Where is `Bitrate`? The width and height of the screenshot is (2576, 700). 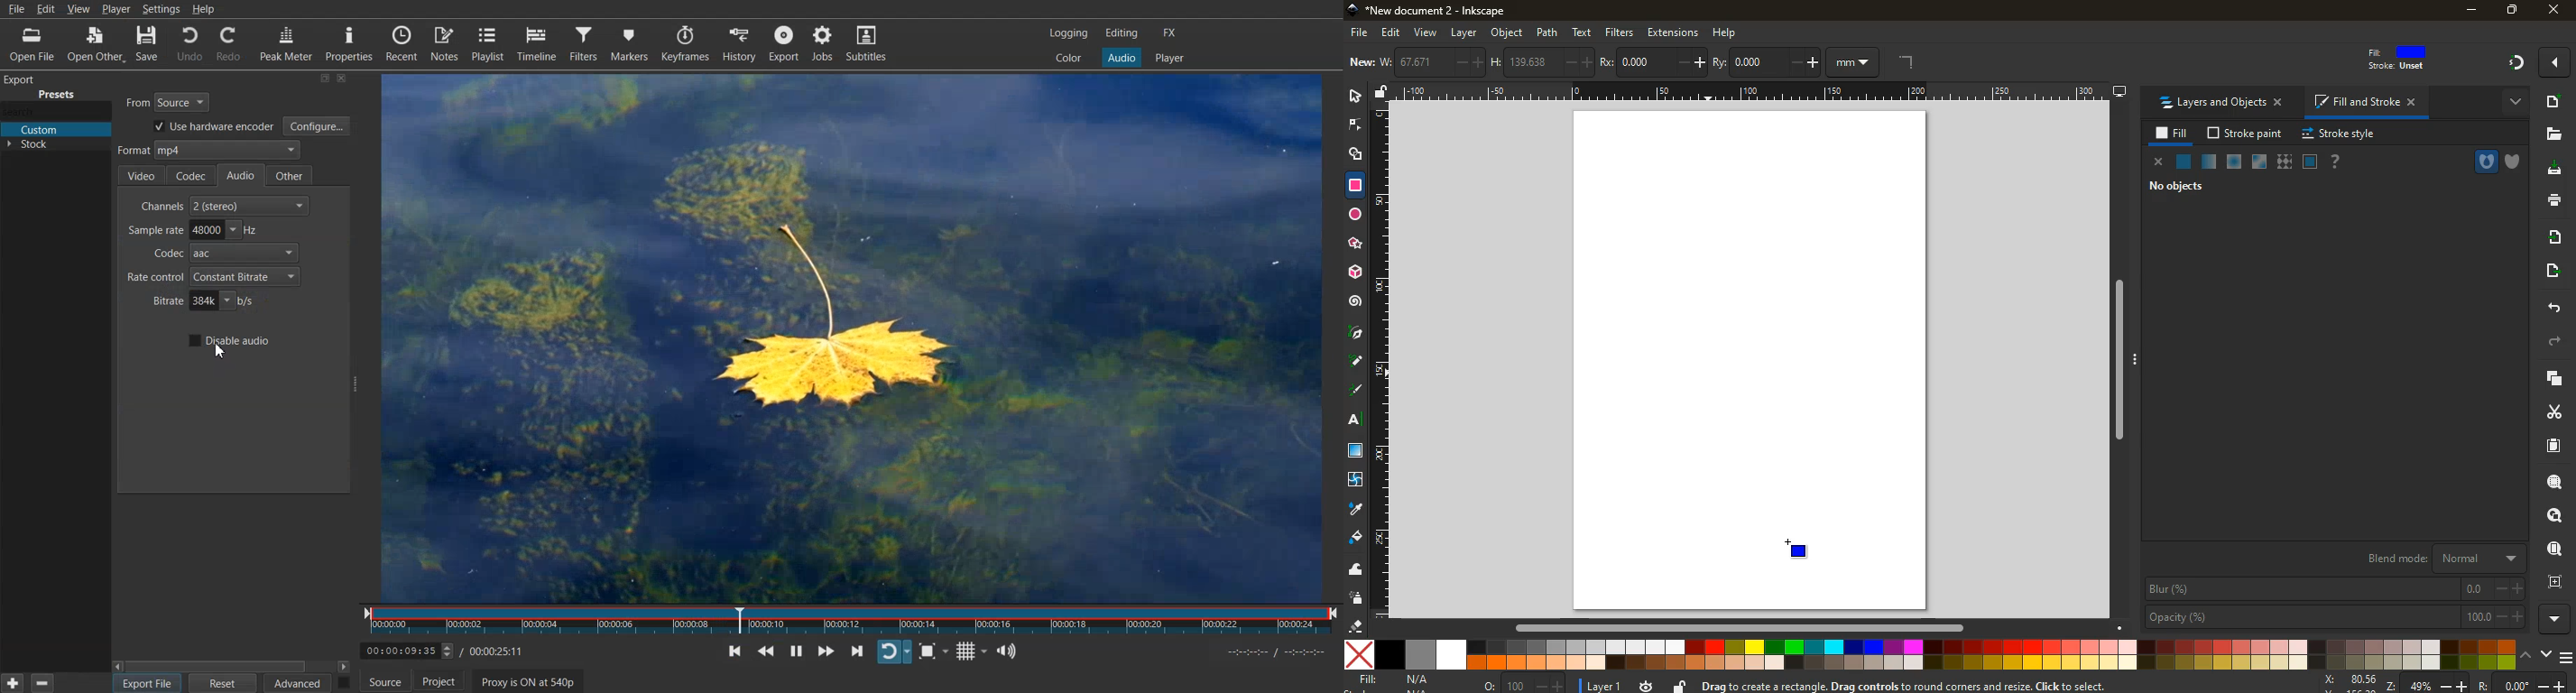 Bitrate is located at coordinates (203, 301).